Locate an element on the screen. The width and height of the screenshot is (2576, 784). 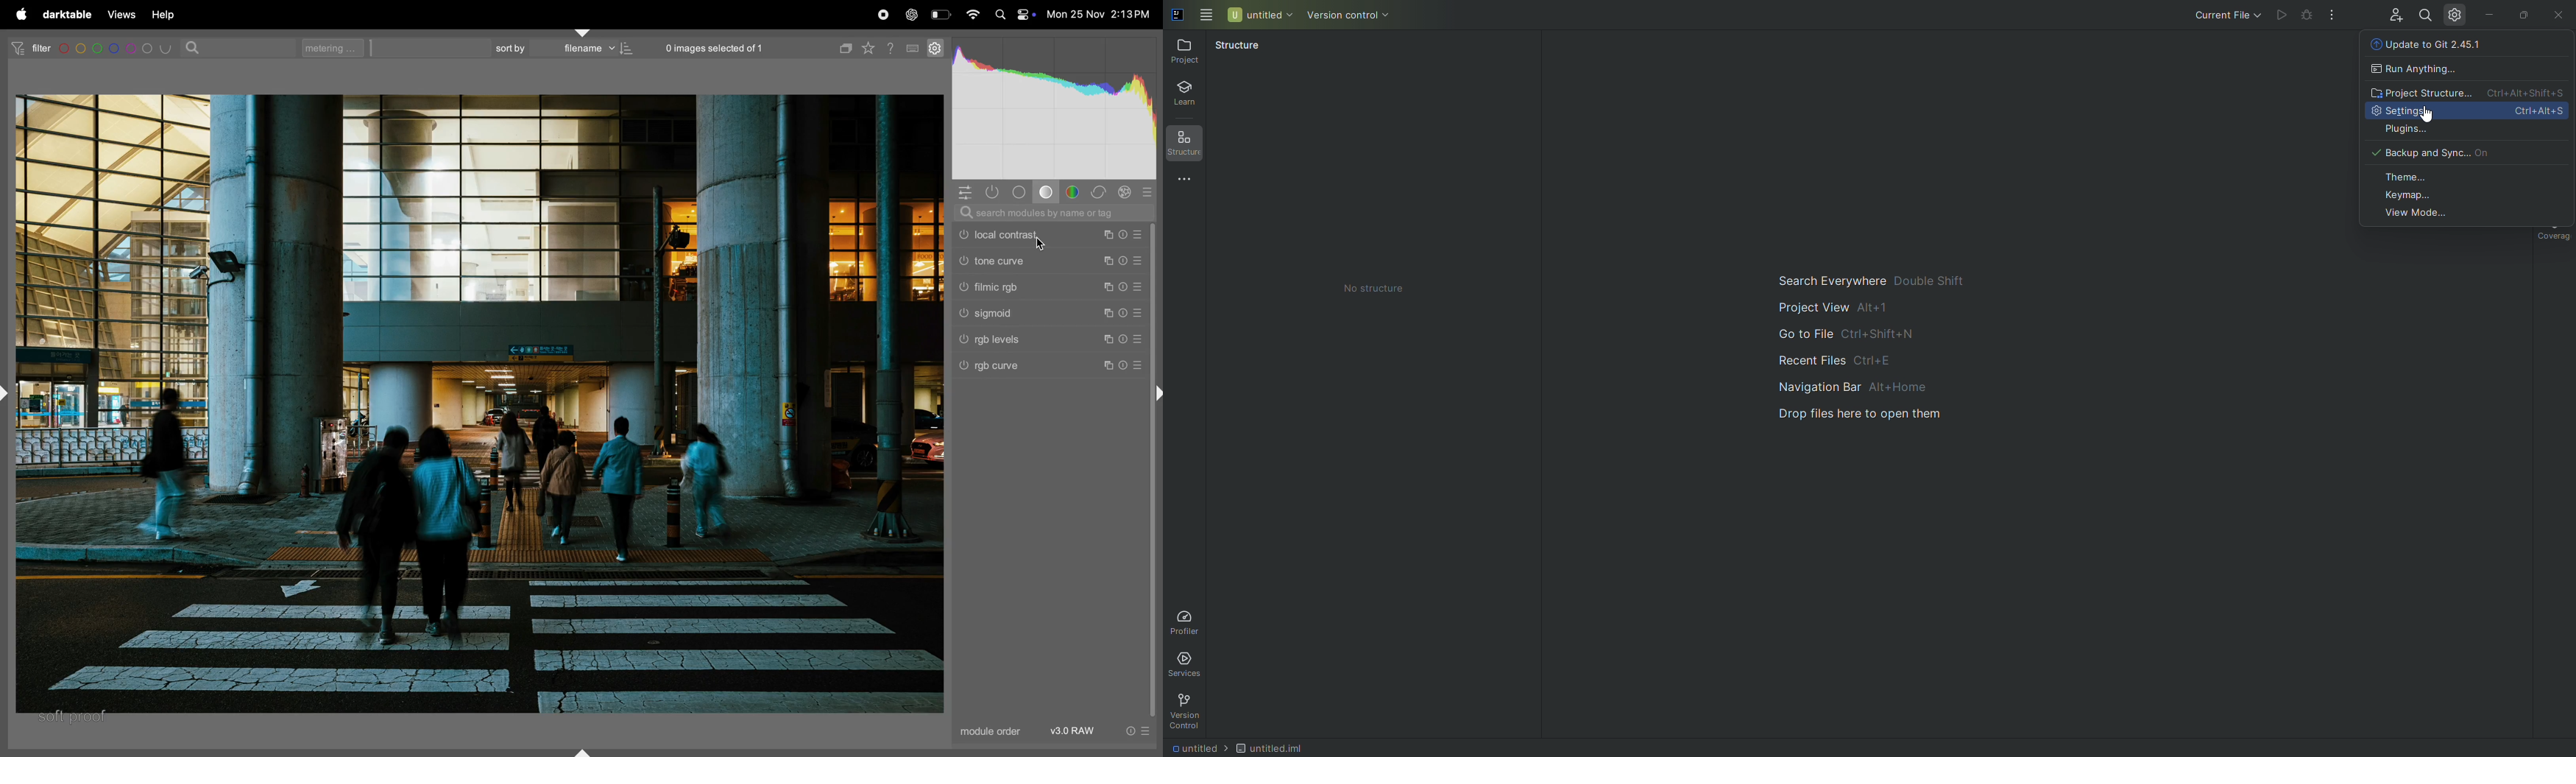
correct is located at coordinates (1100, 192).